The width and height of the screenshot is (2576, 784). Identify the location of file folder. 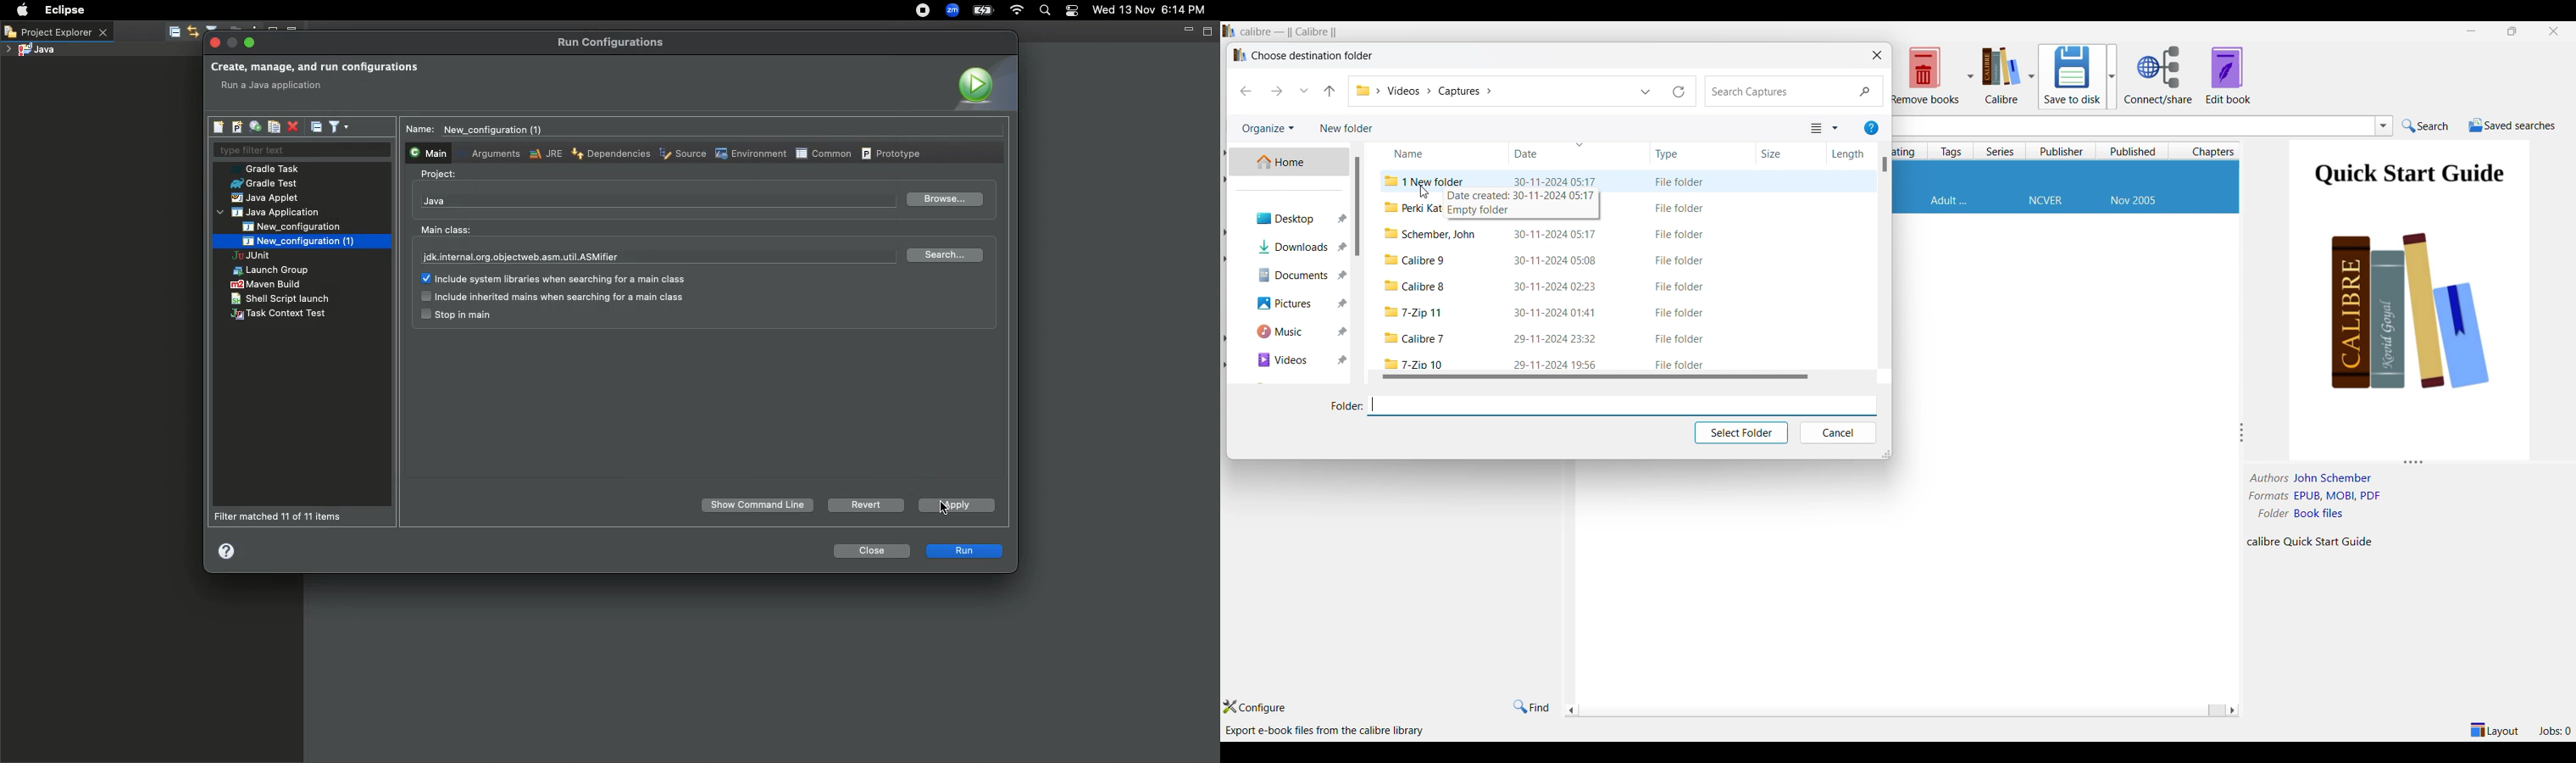
(1681, 235).